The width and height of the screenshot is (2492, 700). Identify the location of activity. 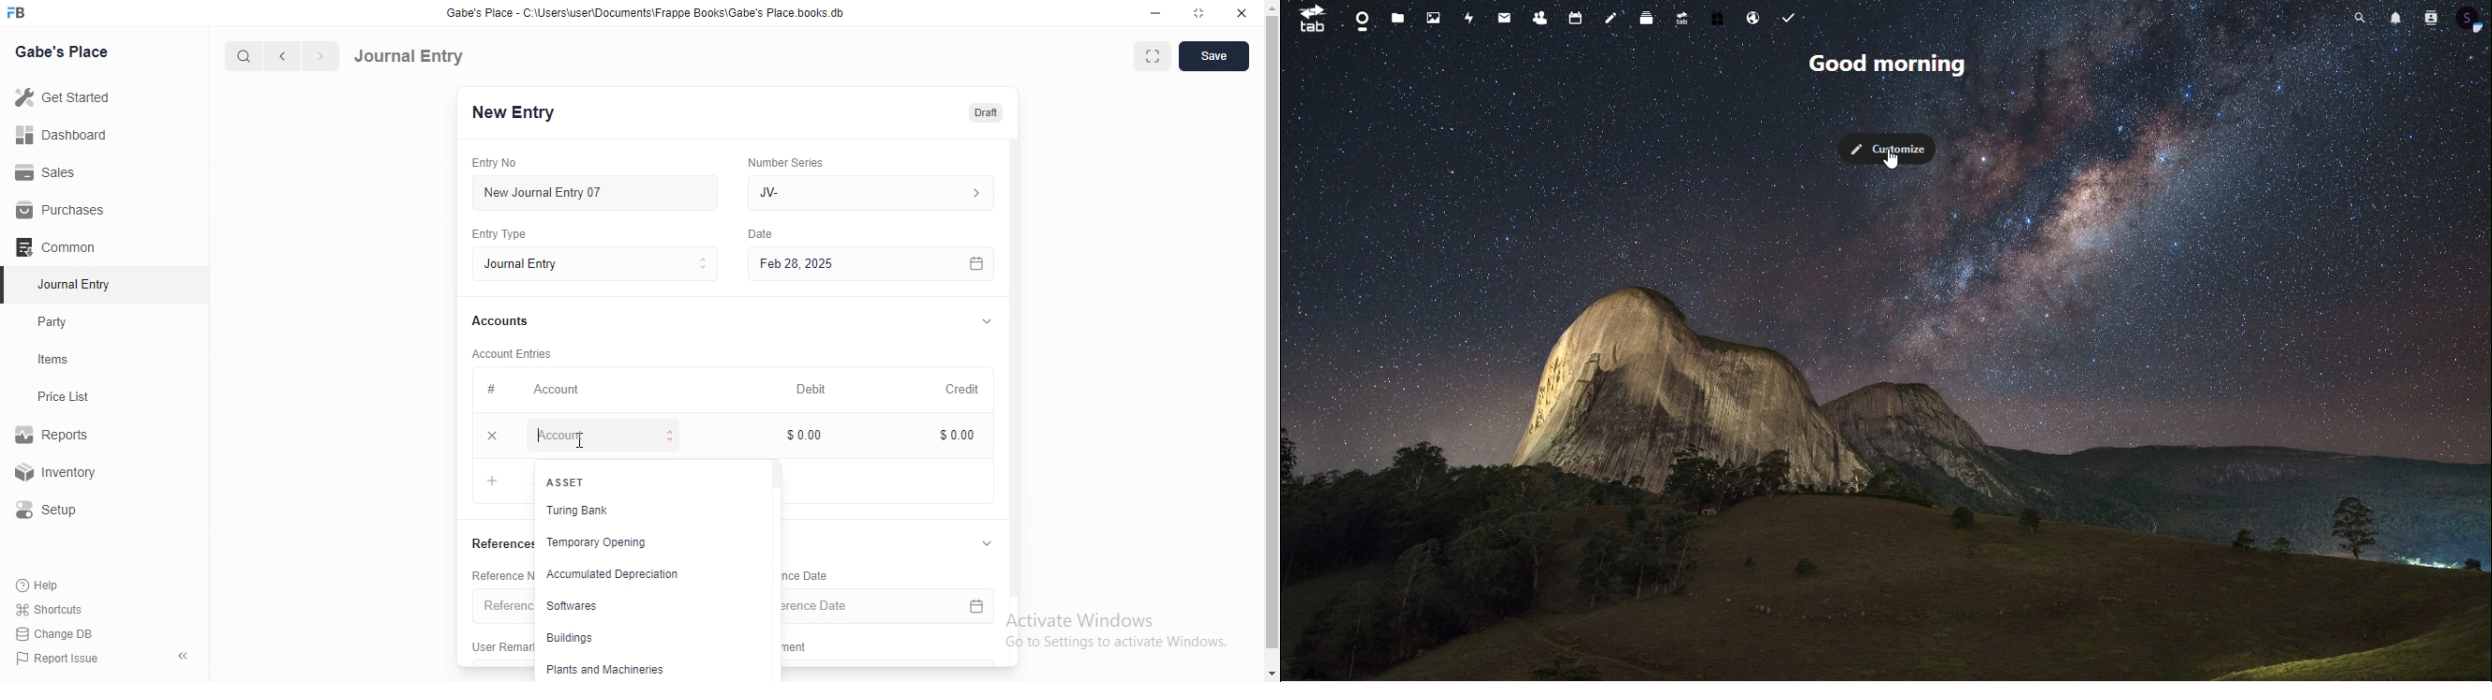
(1468, 19).